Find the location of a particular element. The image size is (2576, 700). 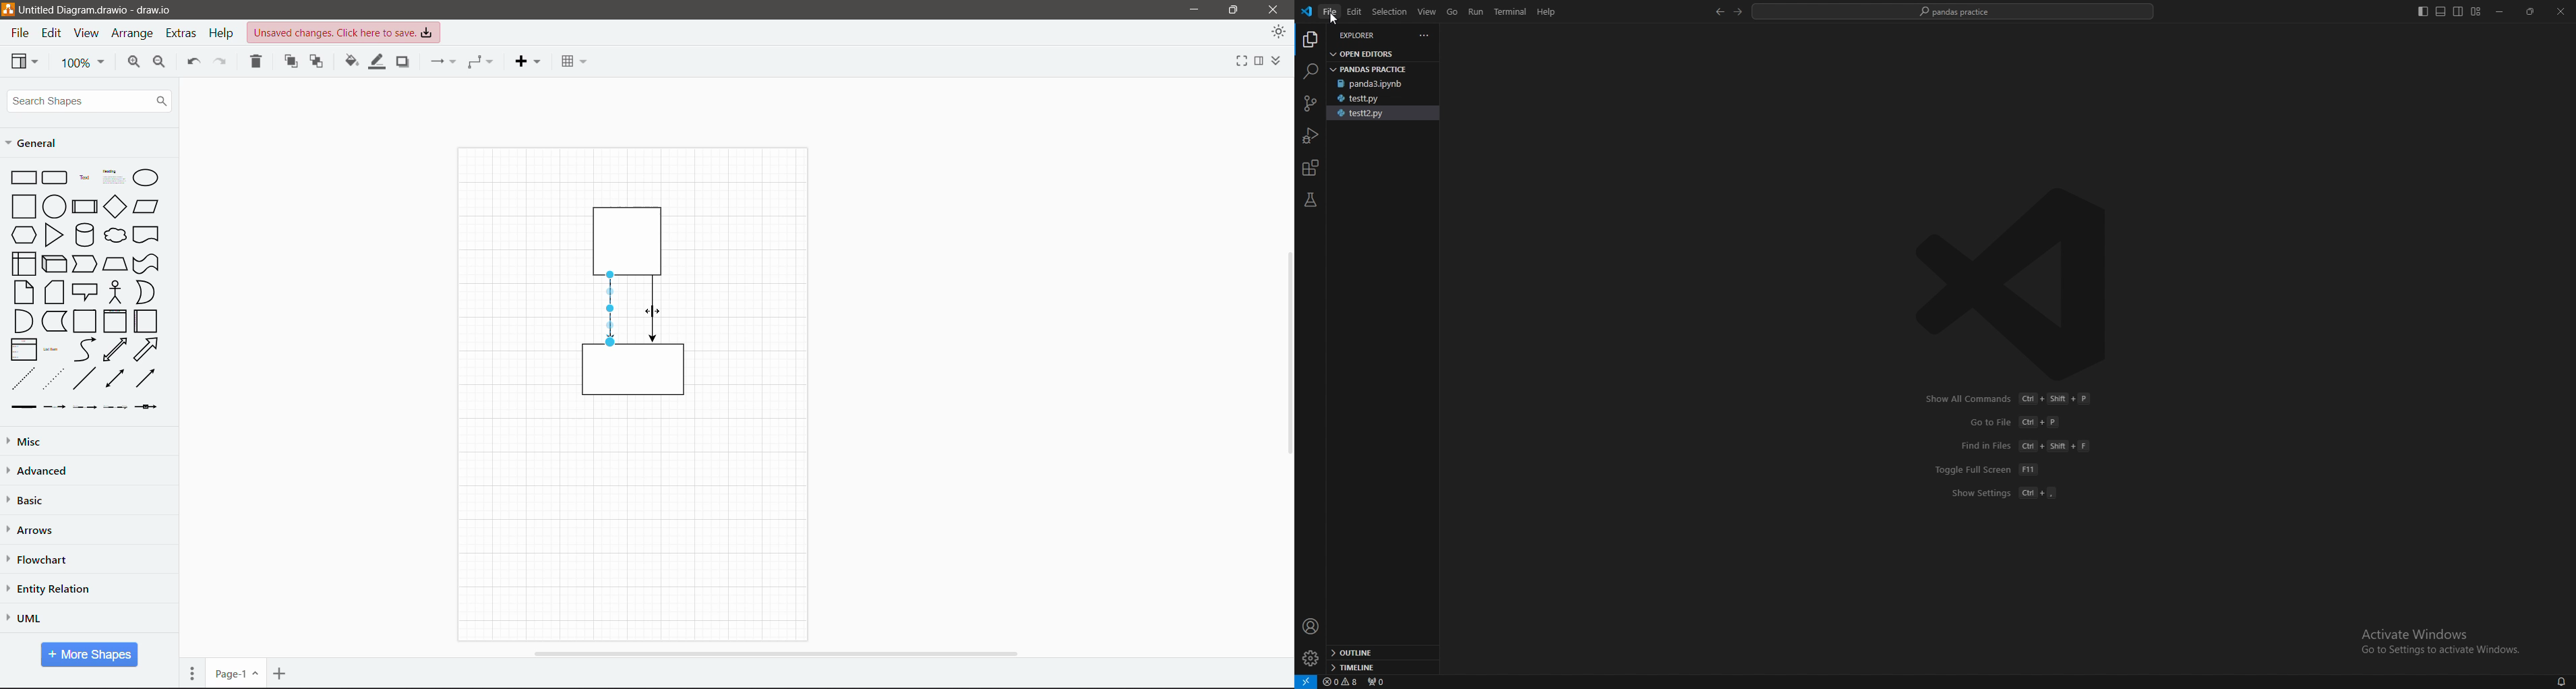

Container is located at coordinates (86, 322).